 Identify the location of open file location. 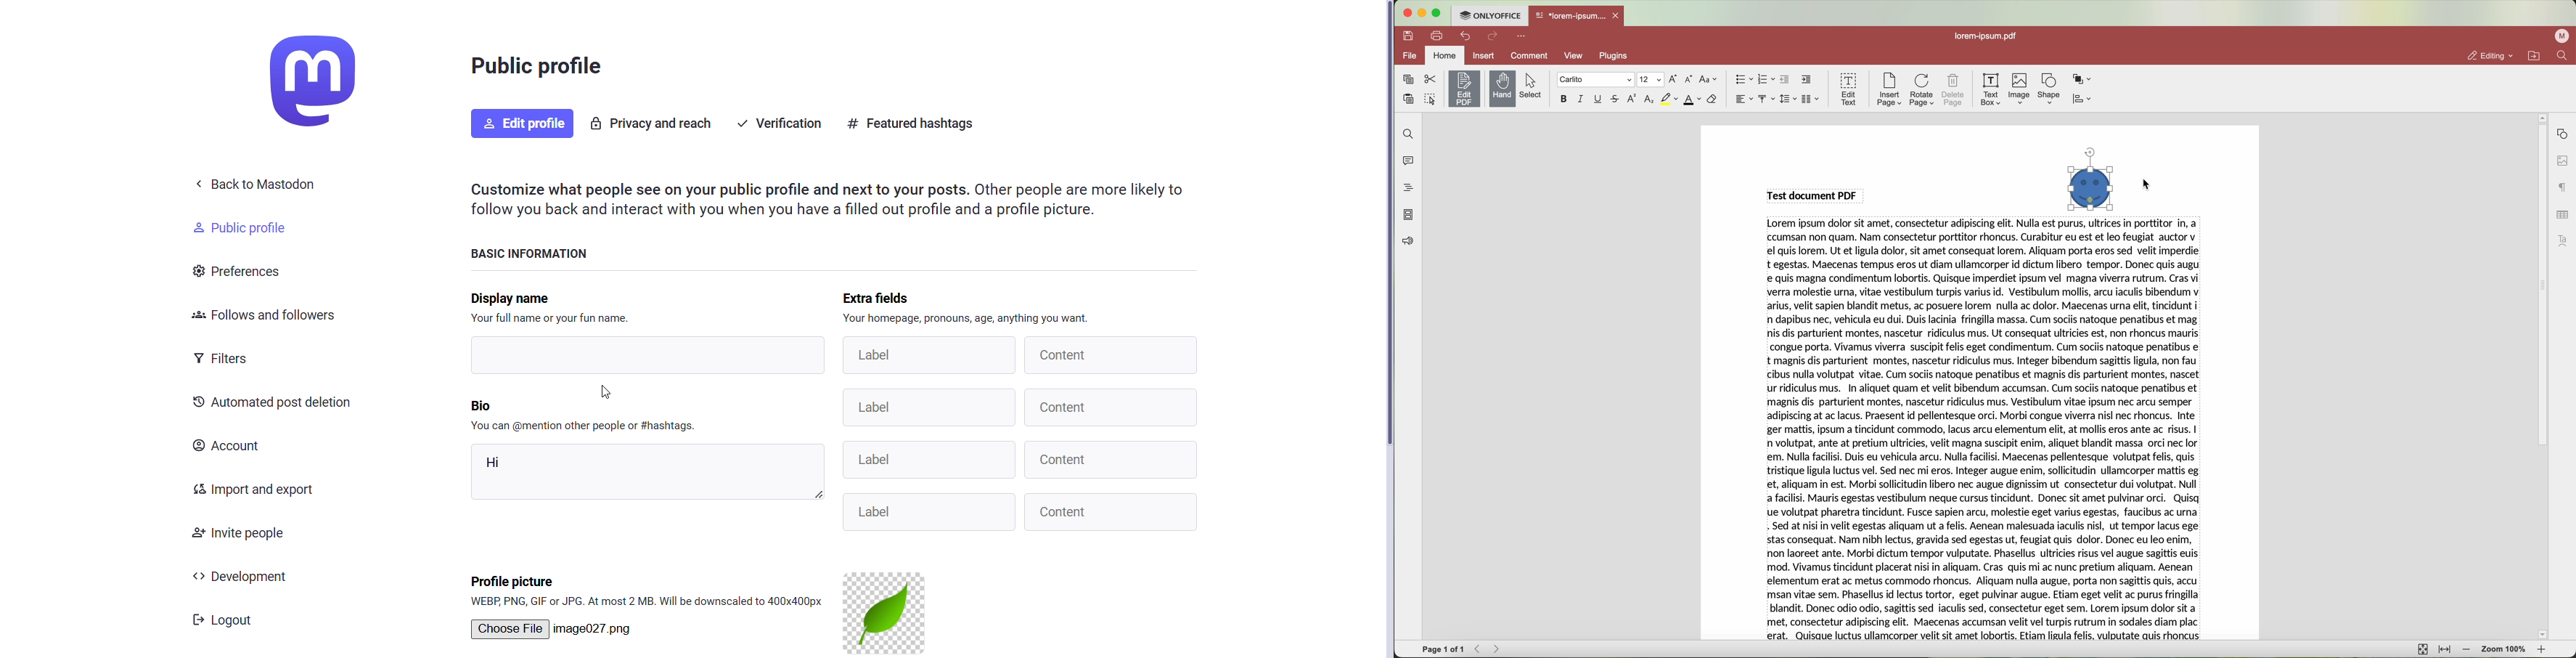
(2534, 56).